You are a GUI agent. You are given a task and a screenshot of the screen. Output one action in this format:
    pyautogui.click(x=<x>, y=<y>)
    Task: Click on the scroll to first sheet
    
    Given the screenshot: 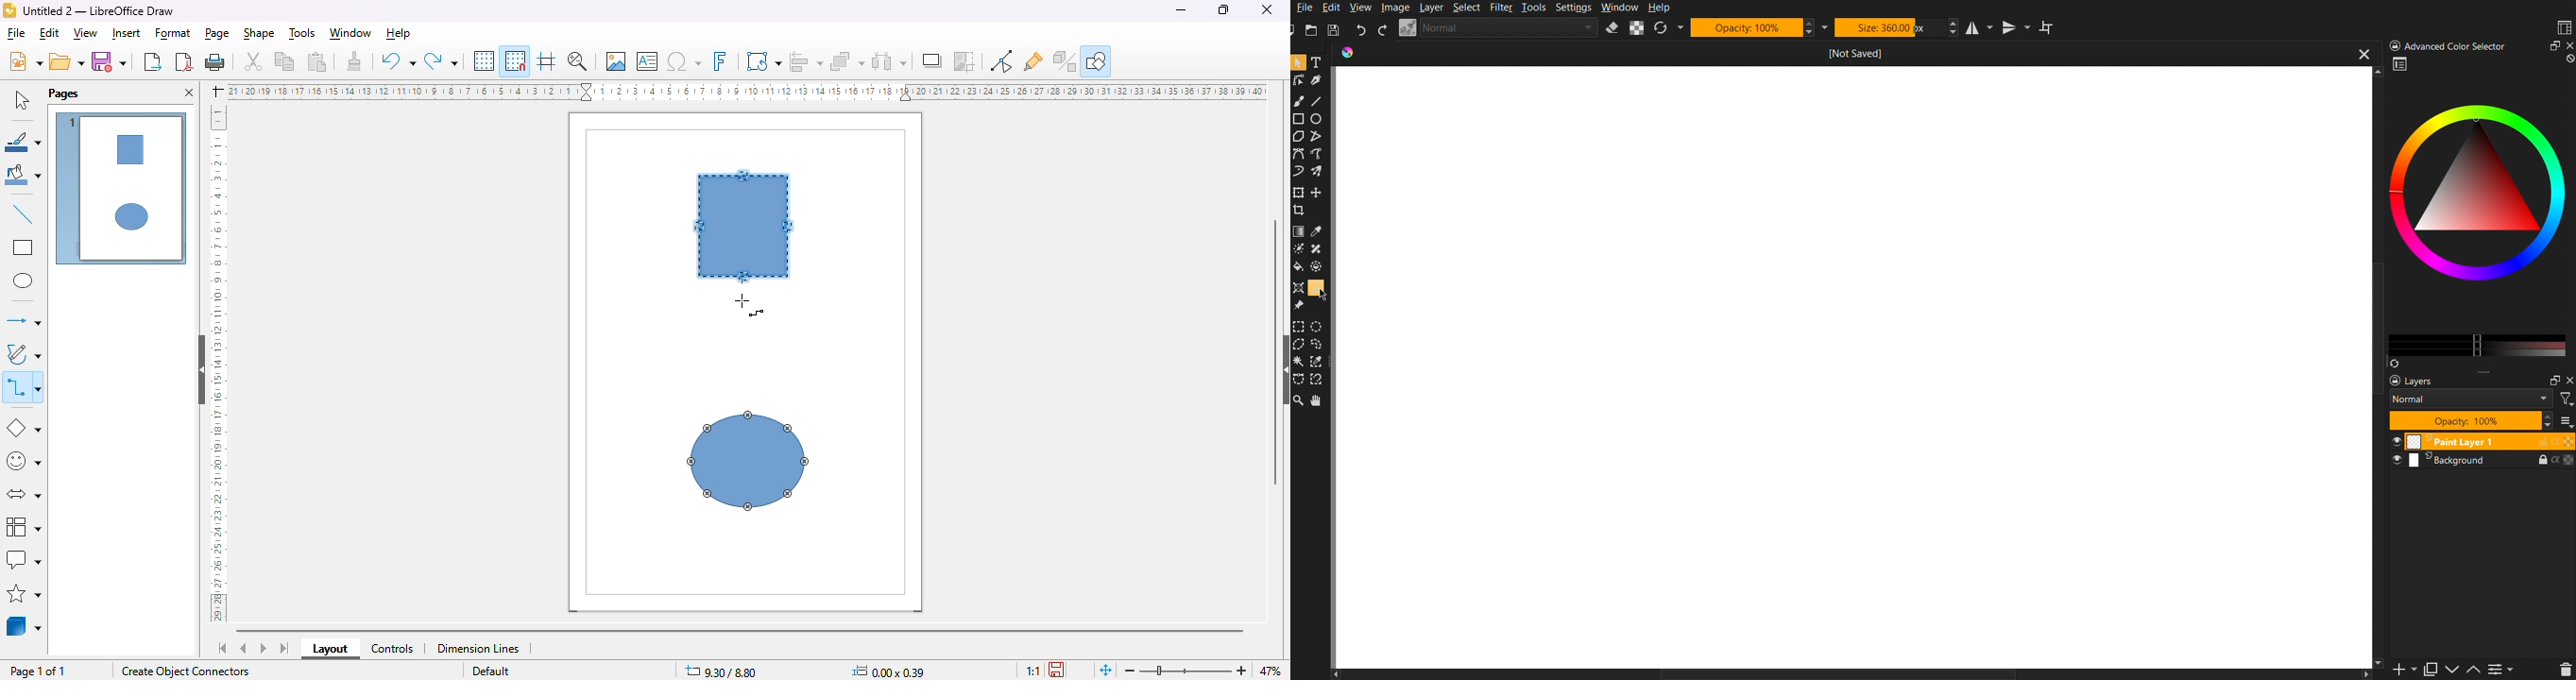 What is the action you would take?
    pyautogui.click(x=223, y=649)
    